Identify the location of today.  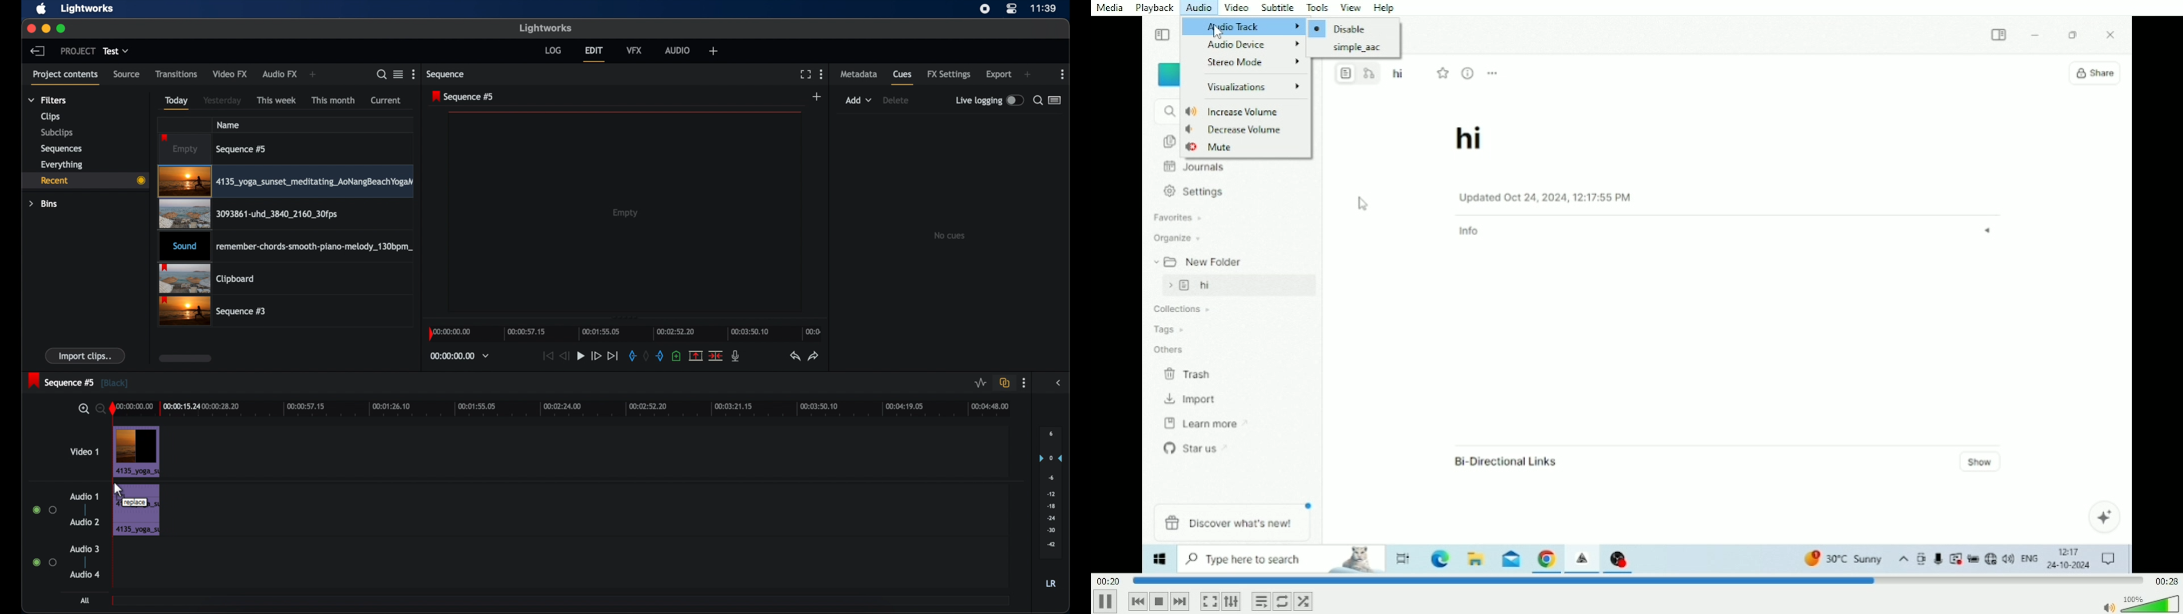
(177, 103).